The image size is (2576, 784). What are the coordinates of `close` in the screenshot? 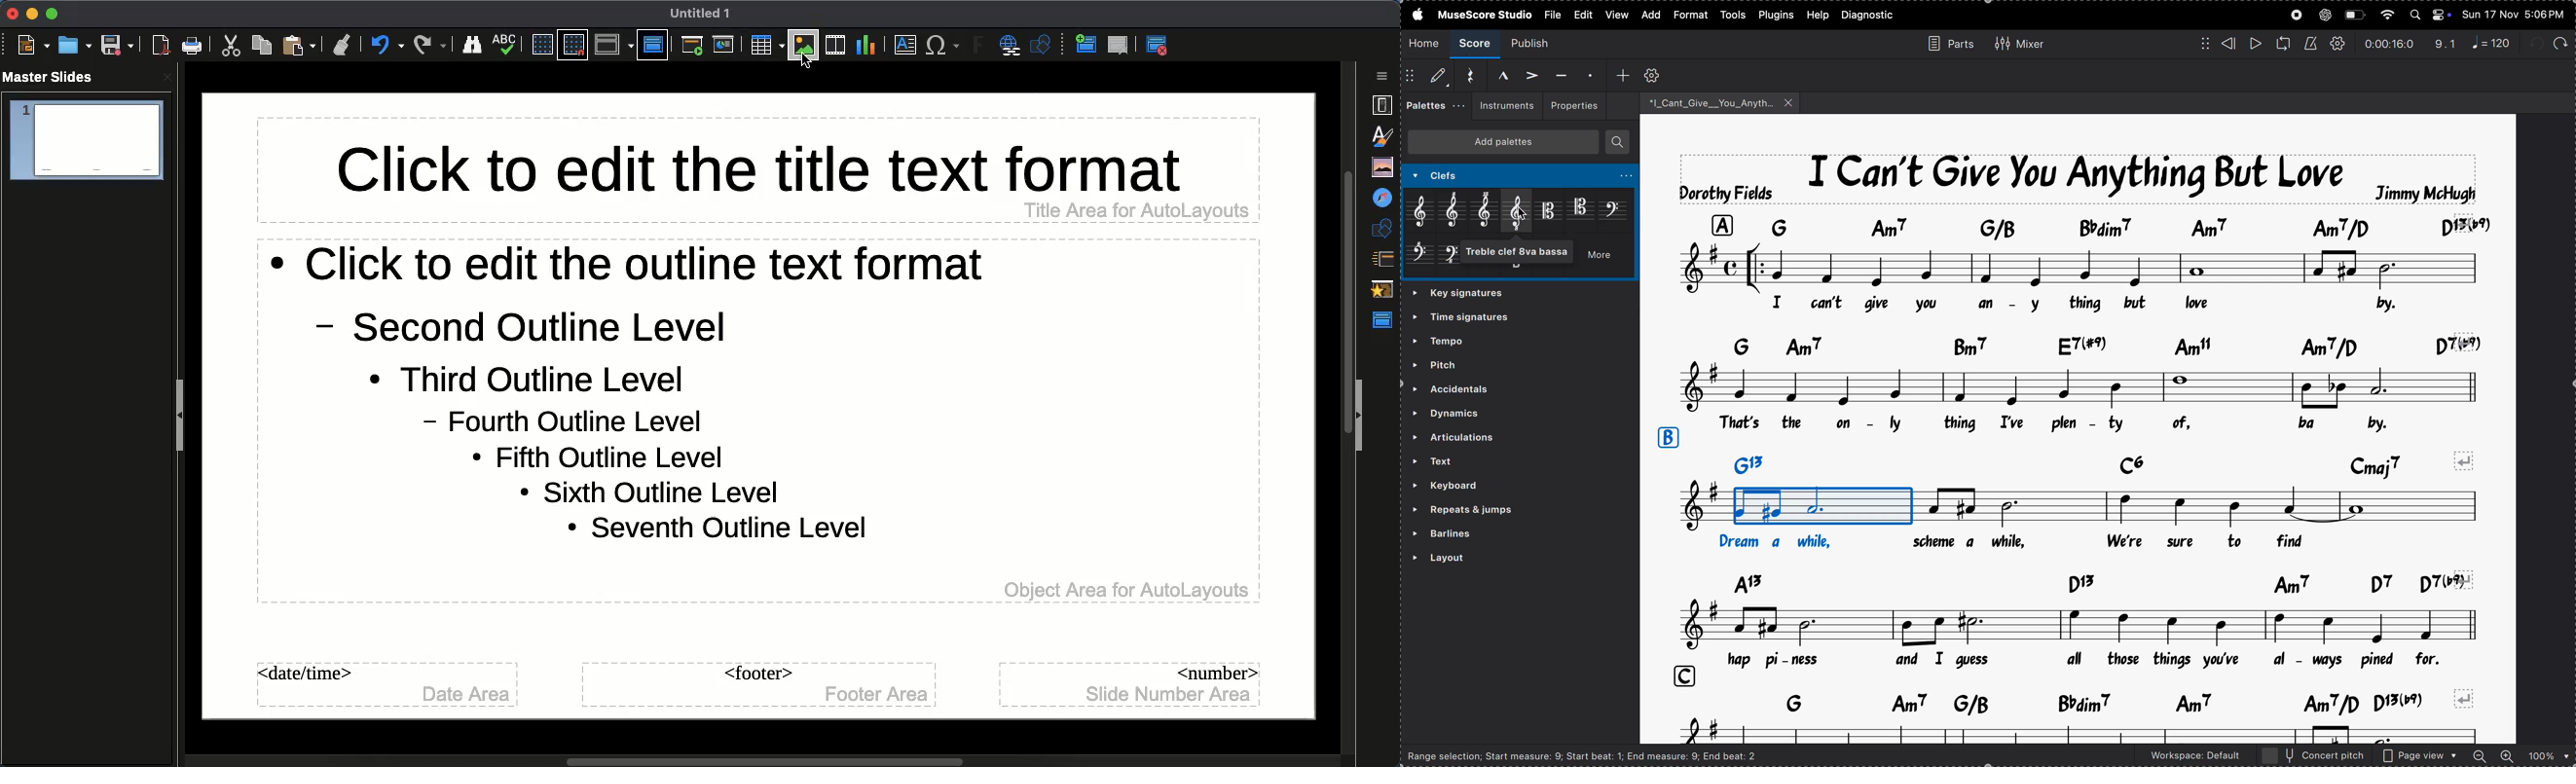 It's located at (167, 77).